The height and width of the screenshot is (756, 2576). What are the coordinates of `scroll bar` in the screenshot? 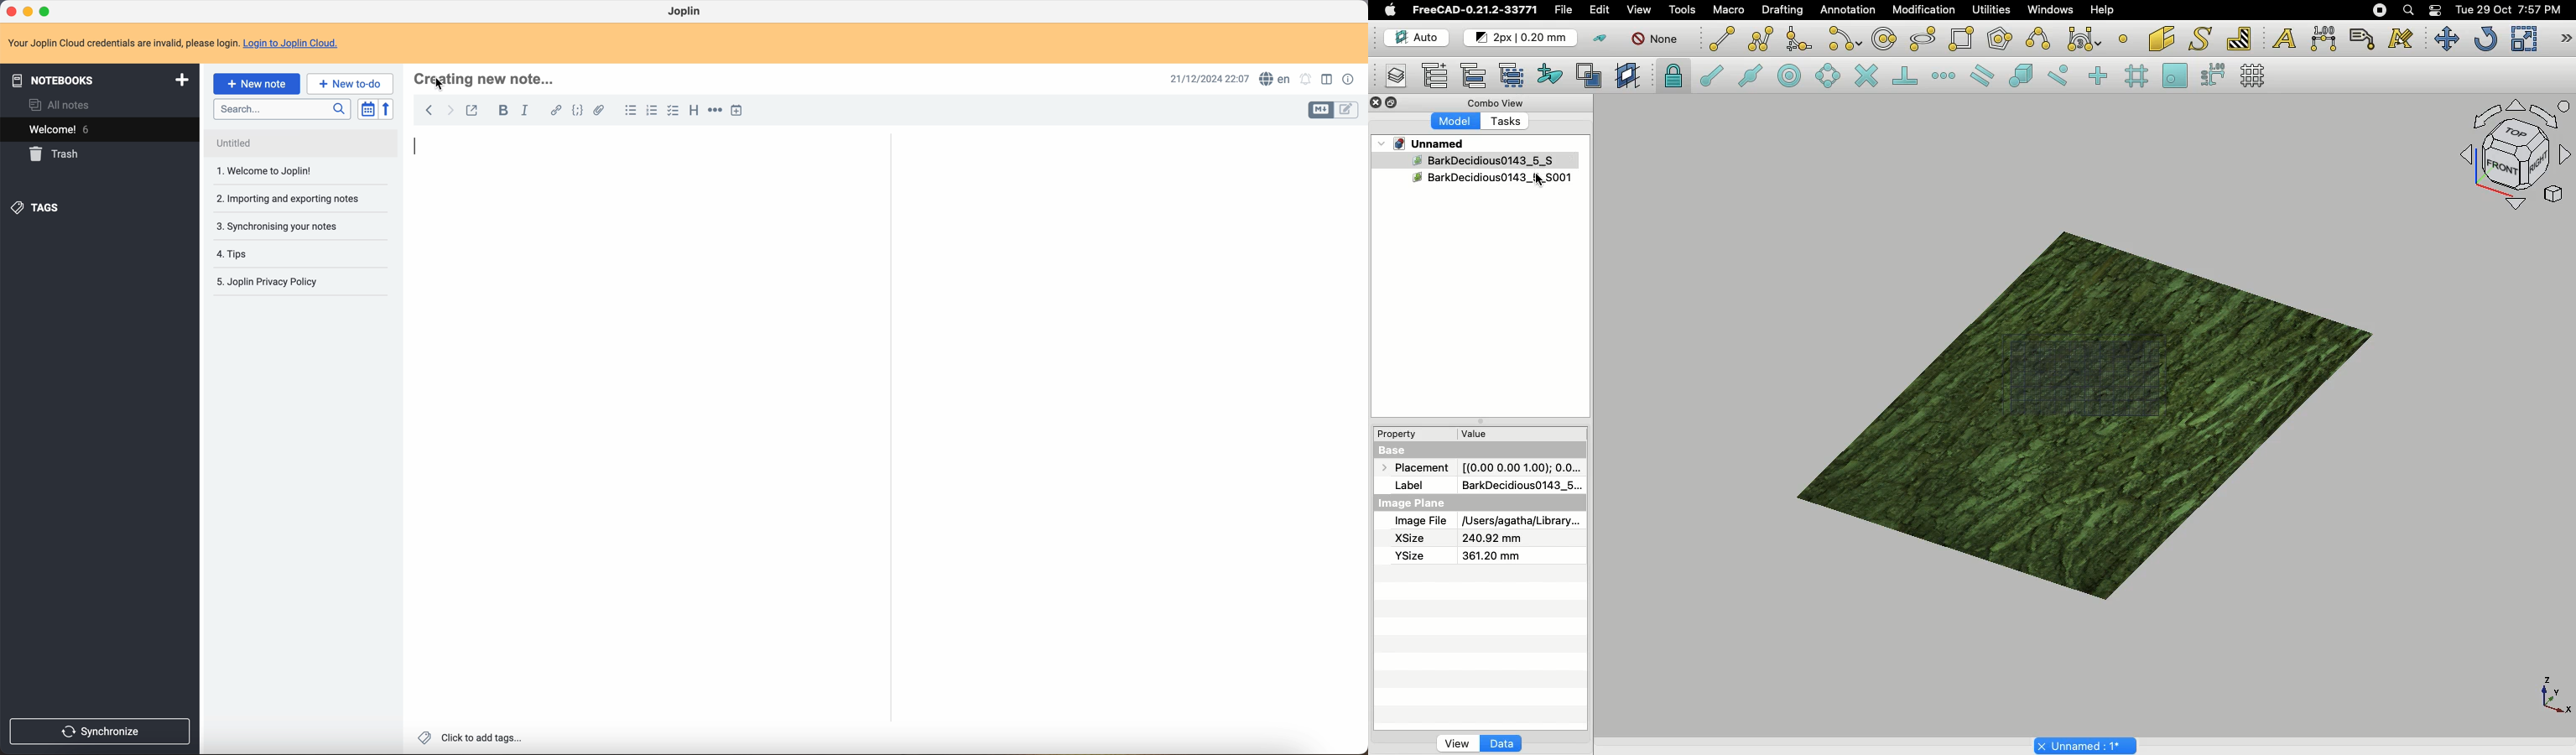 It's located at (1360, 335).